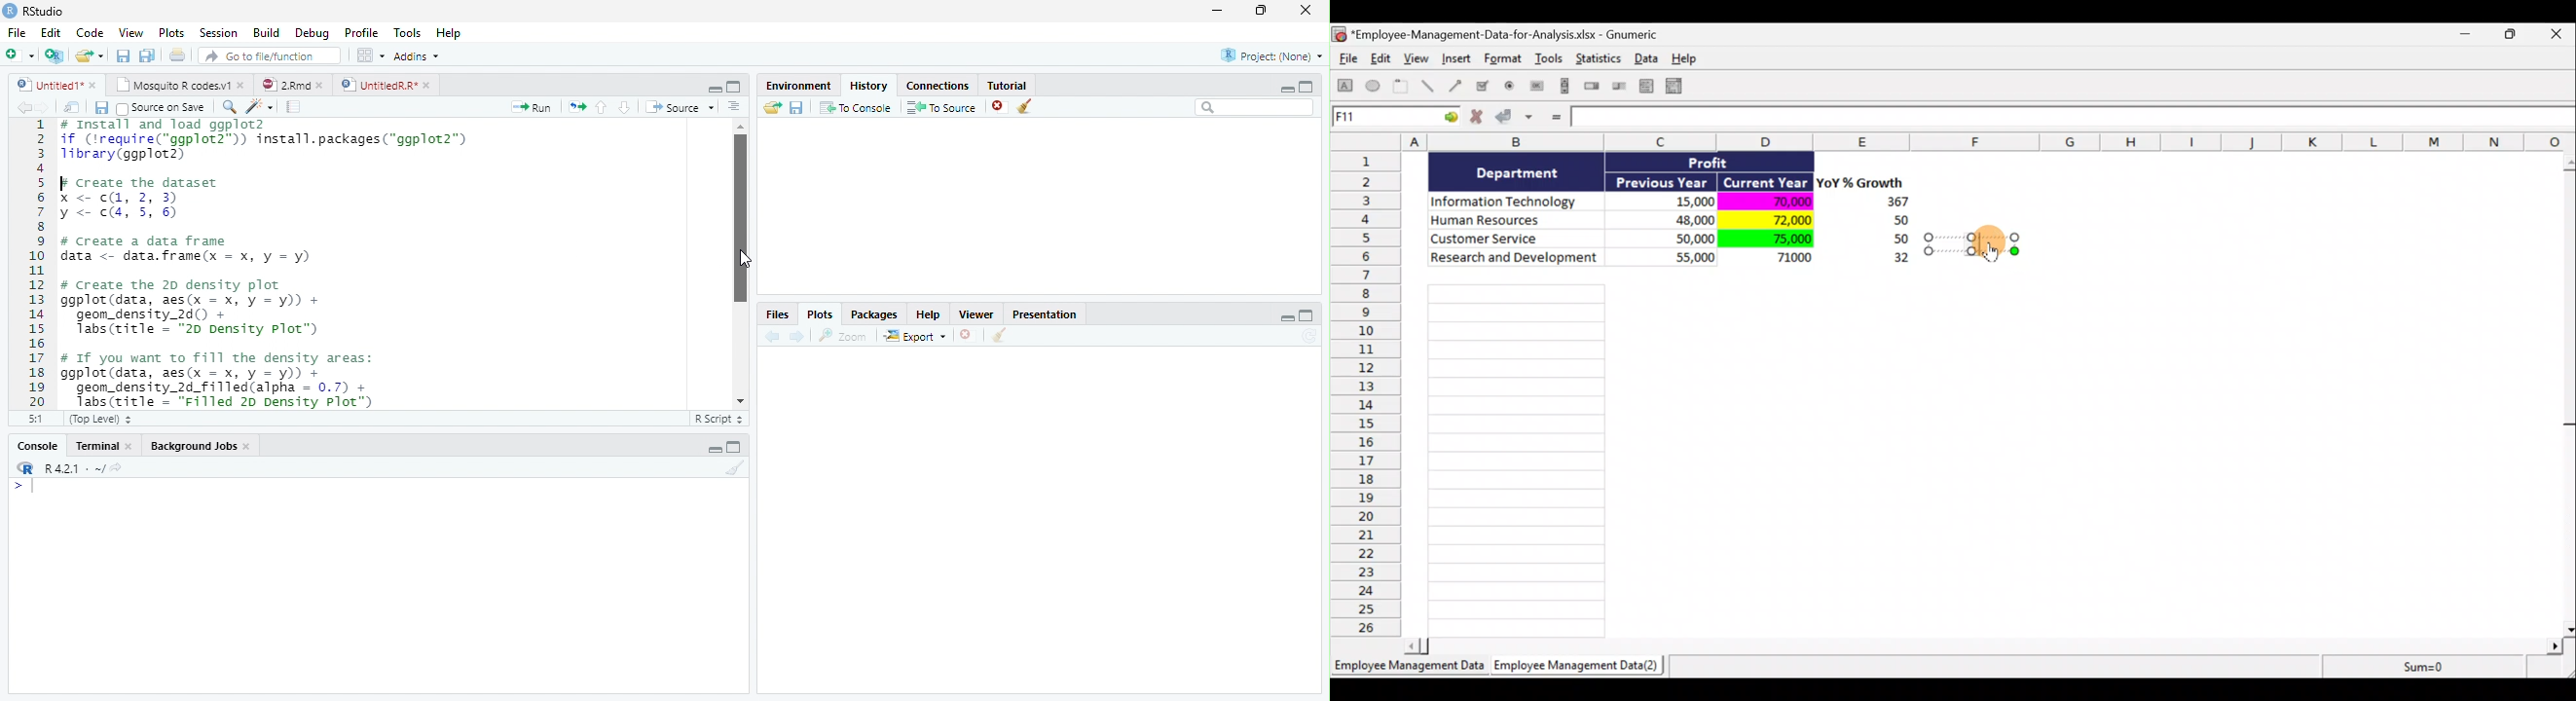 The height and width of the screenshot is (728, 2576). I want to click on Search, so click(1255, 107).